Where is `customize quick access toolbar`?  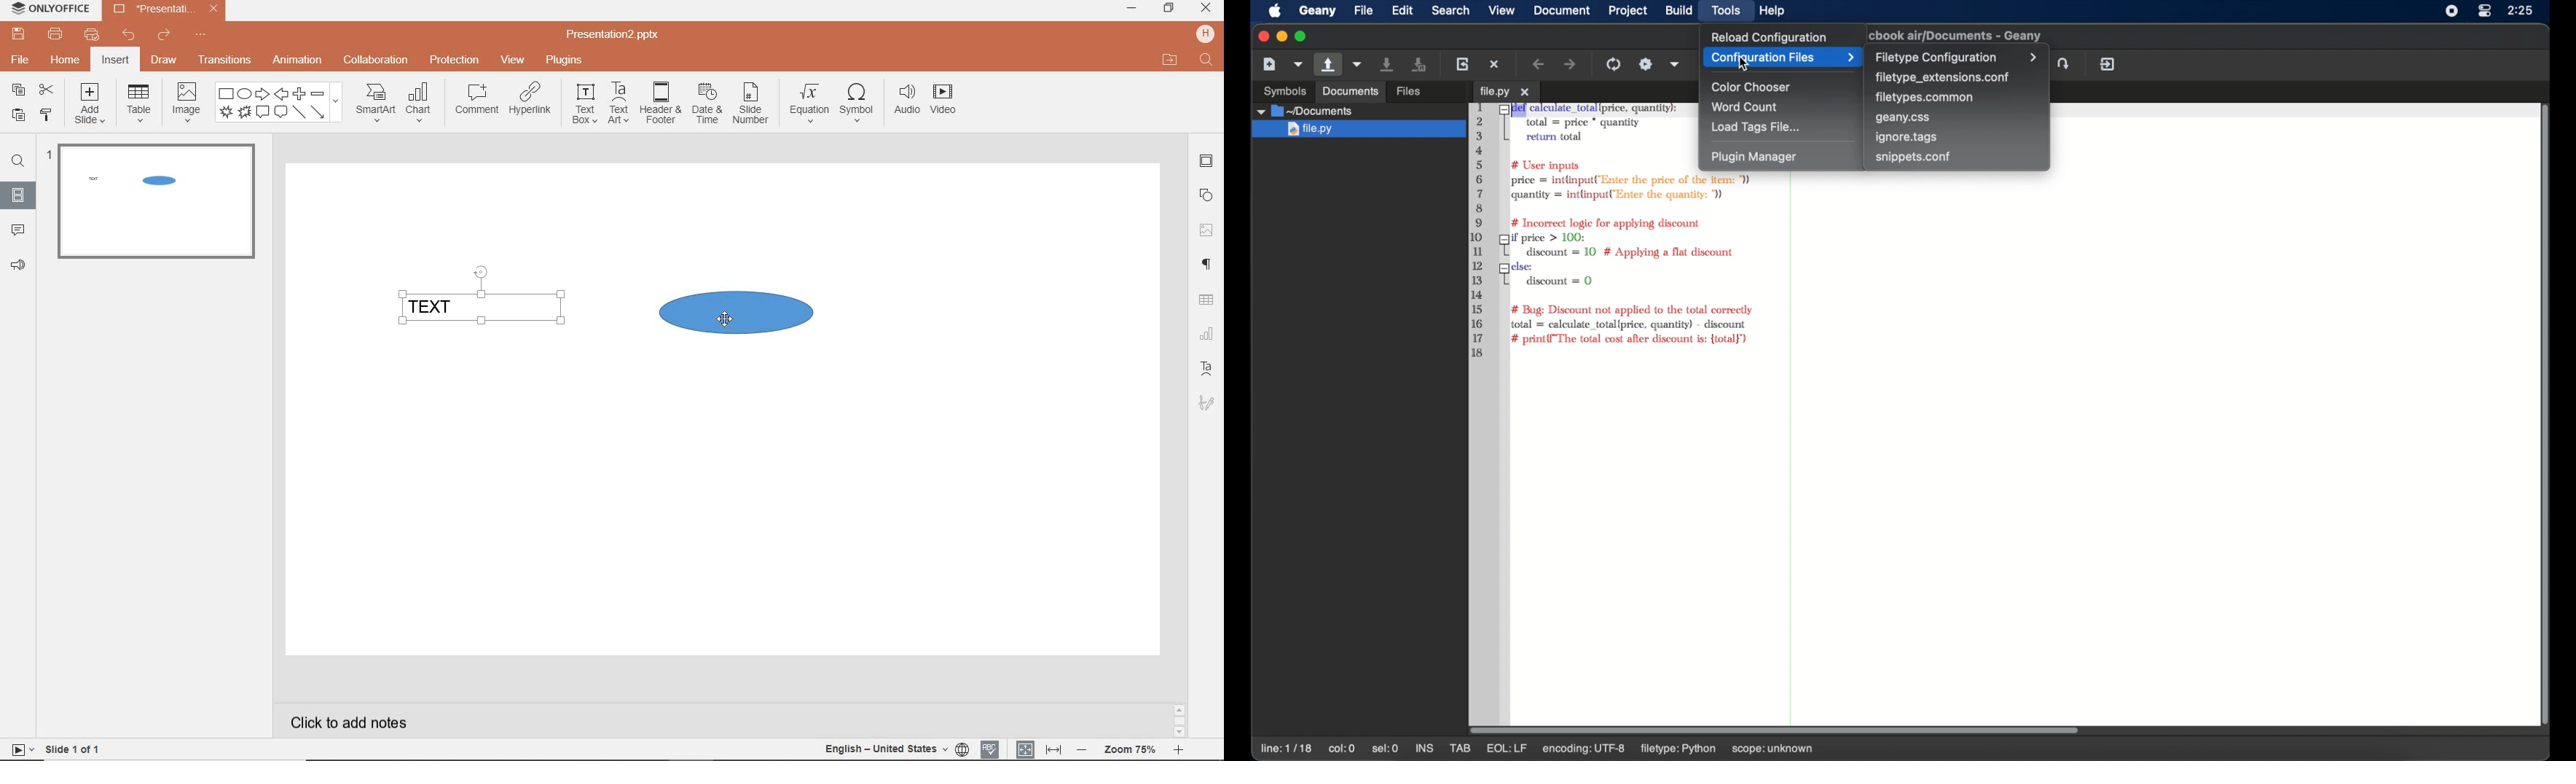
customize quick access toolbar is located at coordinates (200, 35).